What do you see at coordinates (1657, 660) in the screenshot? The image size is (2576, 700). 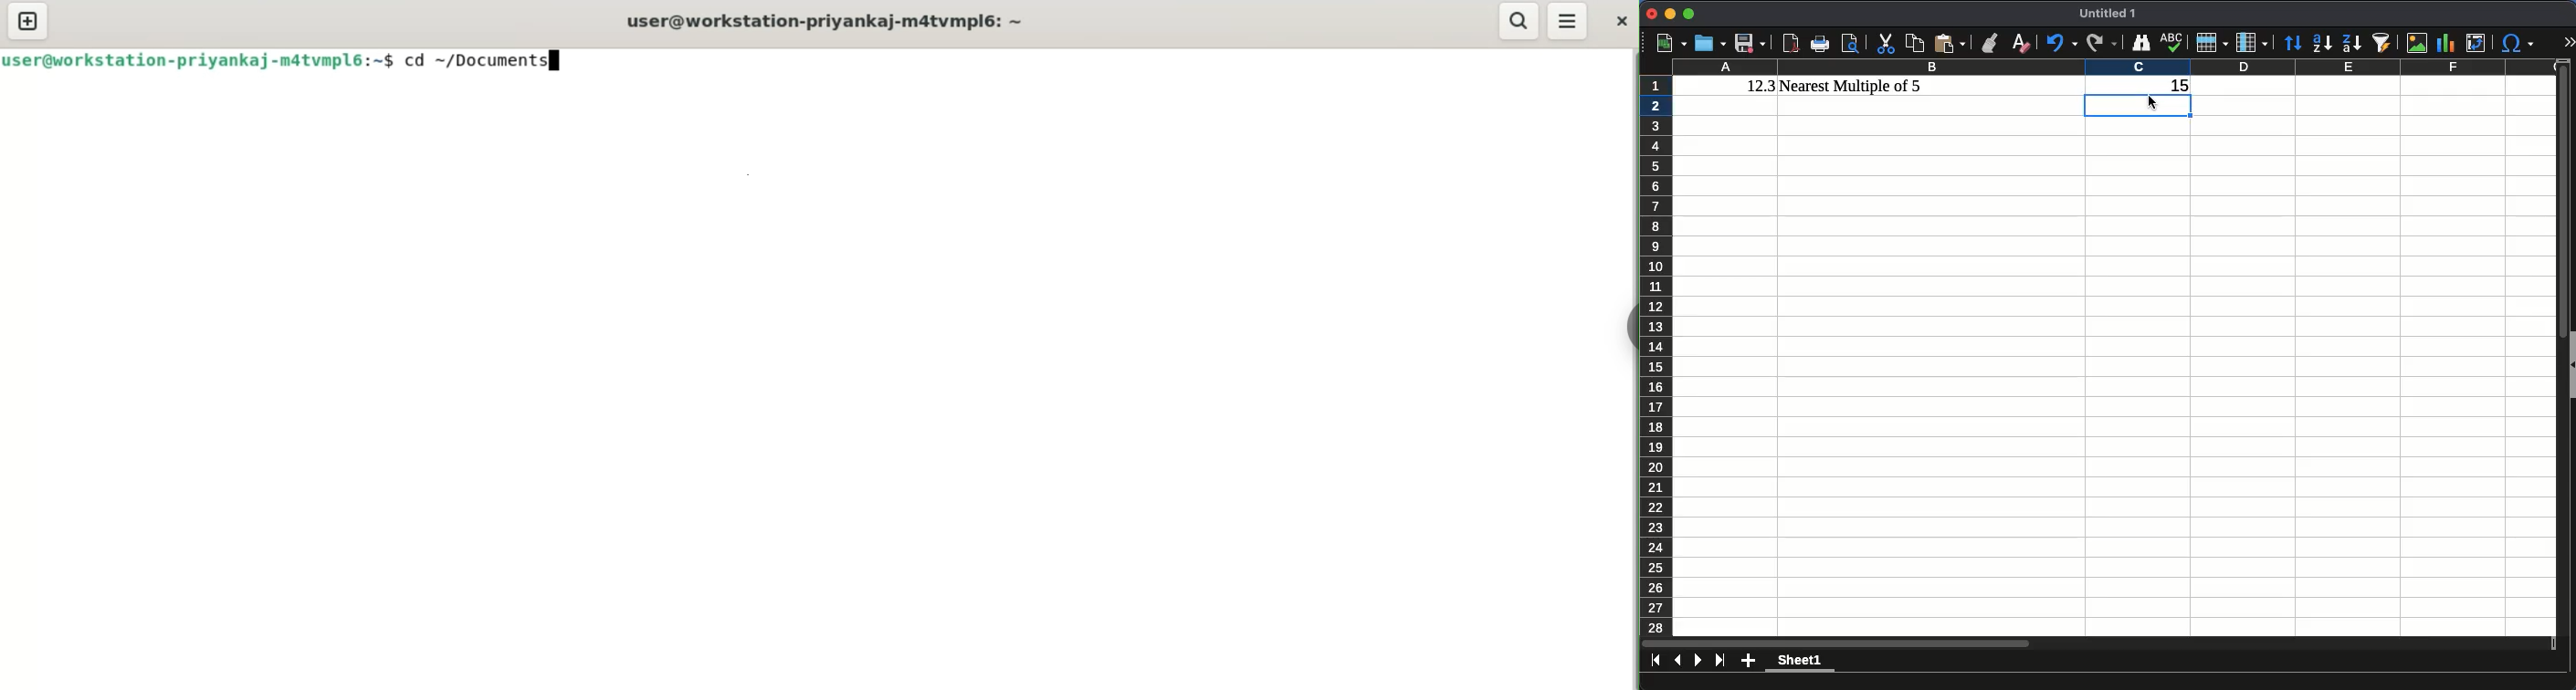 I see `first sheet` at bounding box center [1657, 660].